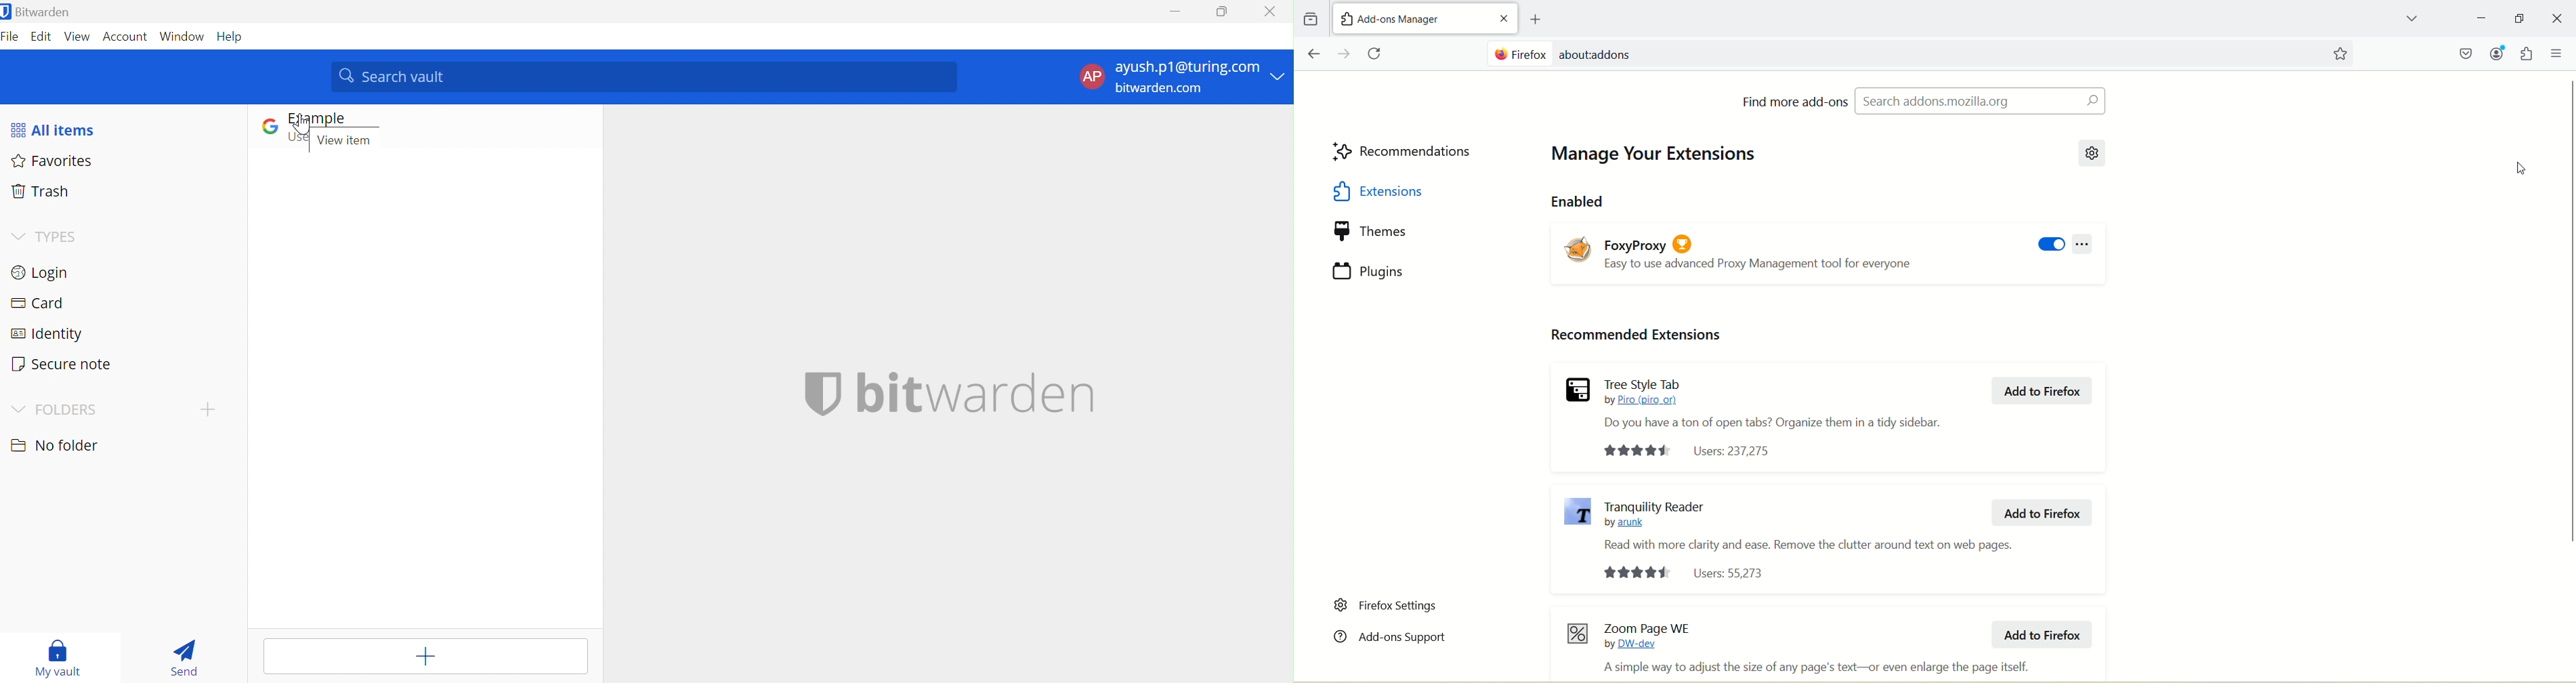 The image size is (2576, 700). I want to click on Edit, so click(41, 38).